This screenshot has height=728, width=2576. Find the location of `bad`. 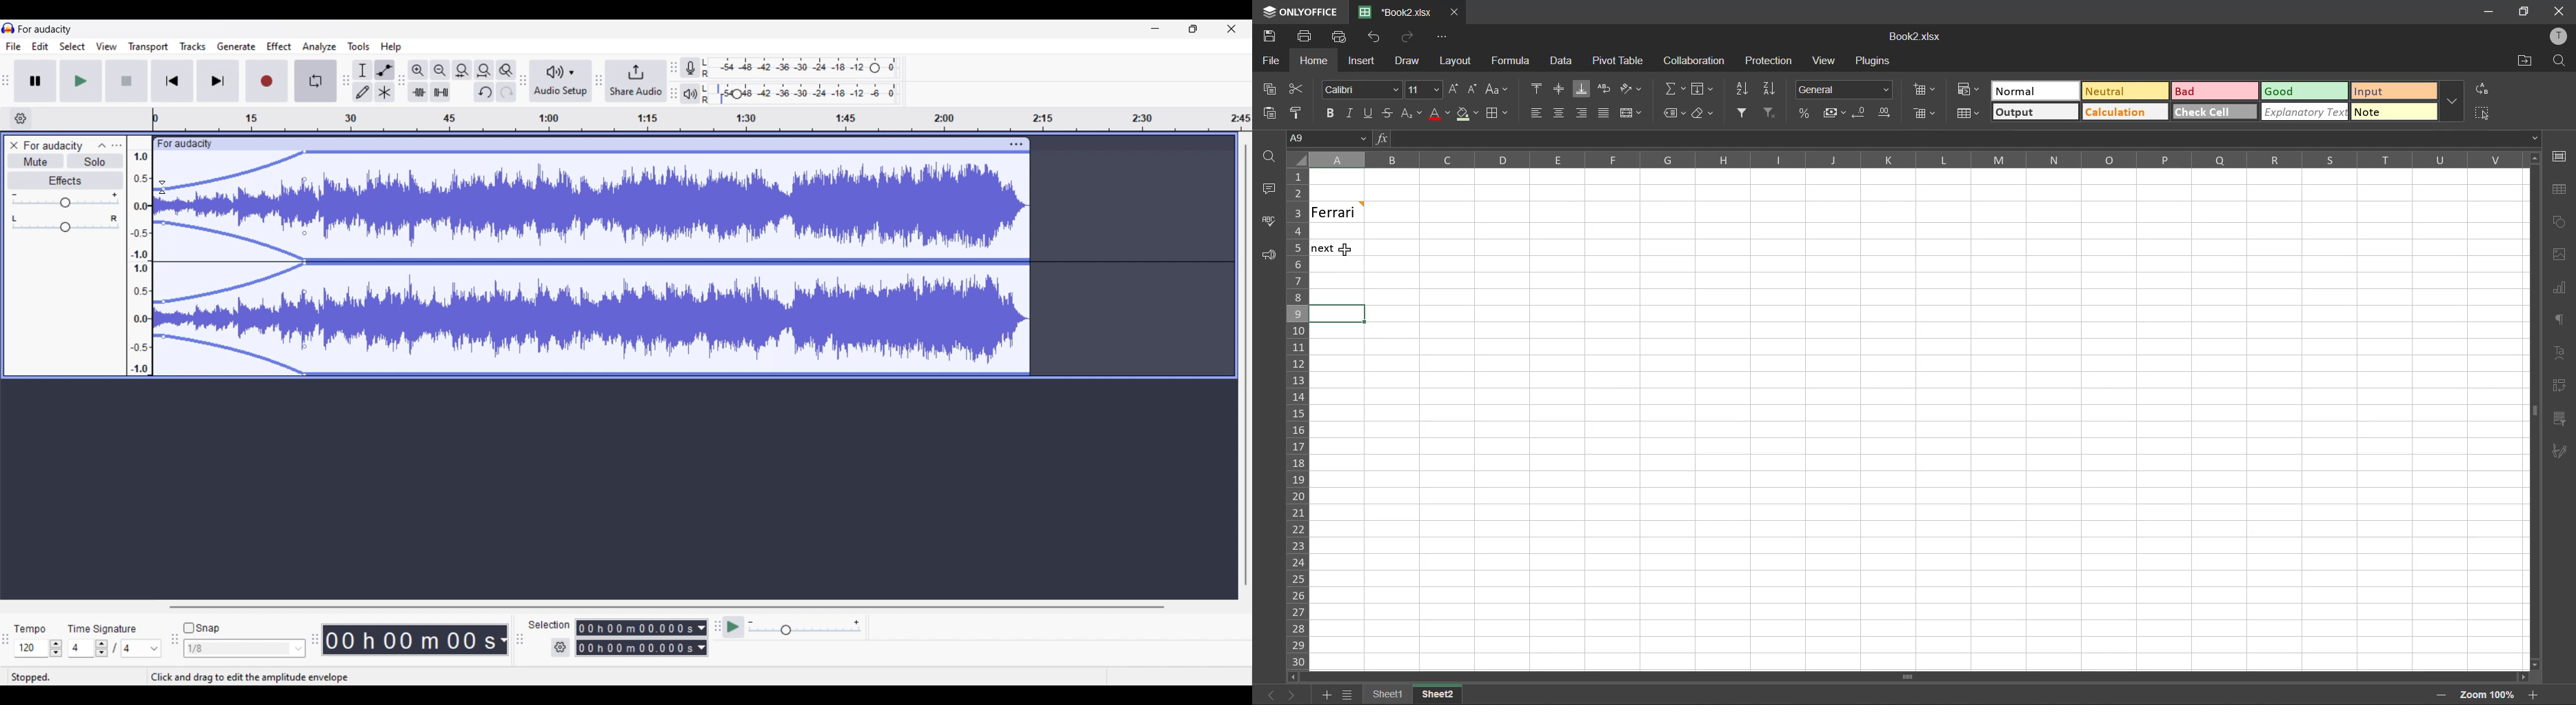

bad is located at coordinates (2203, 92).